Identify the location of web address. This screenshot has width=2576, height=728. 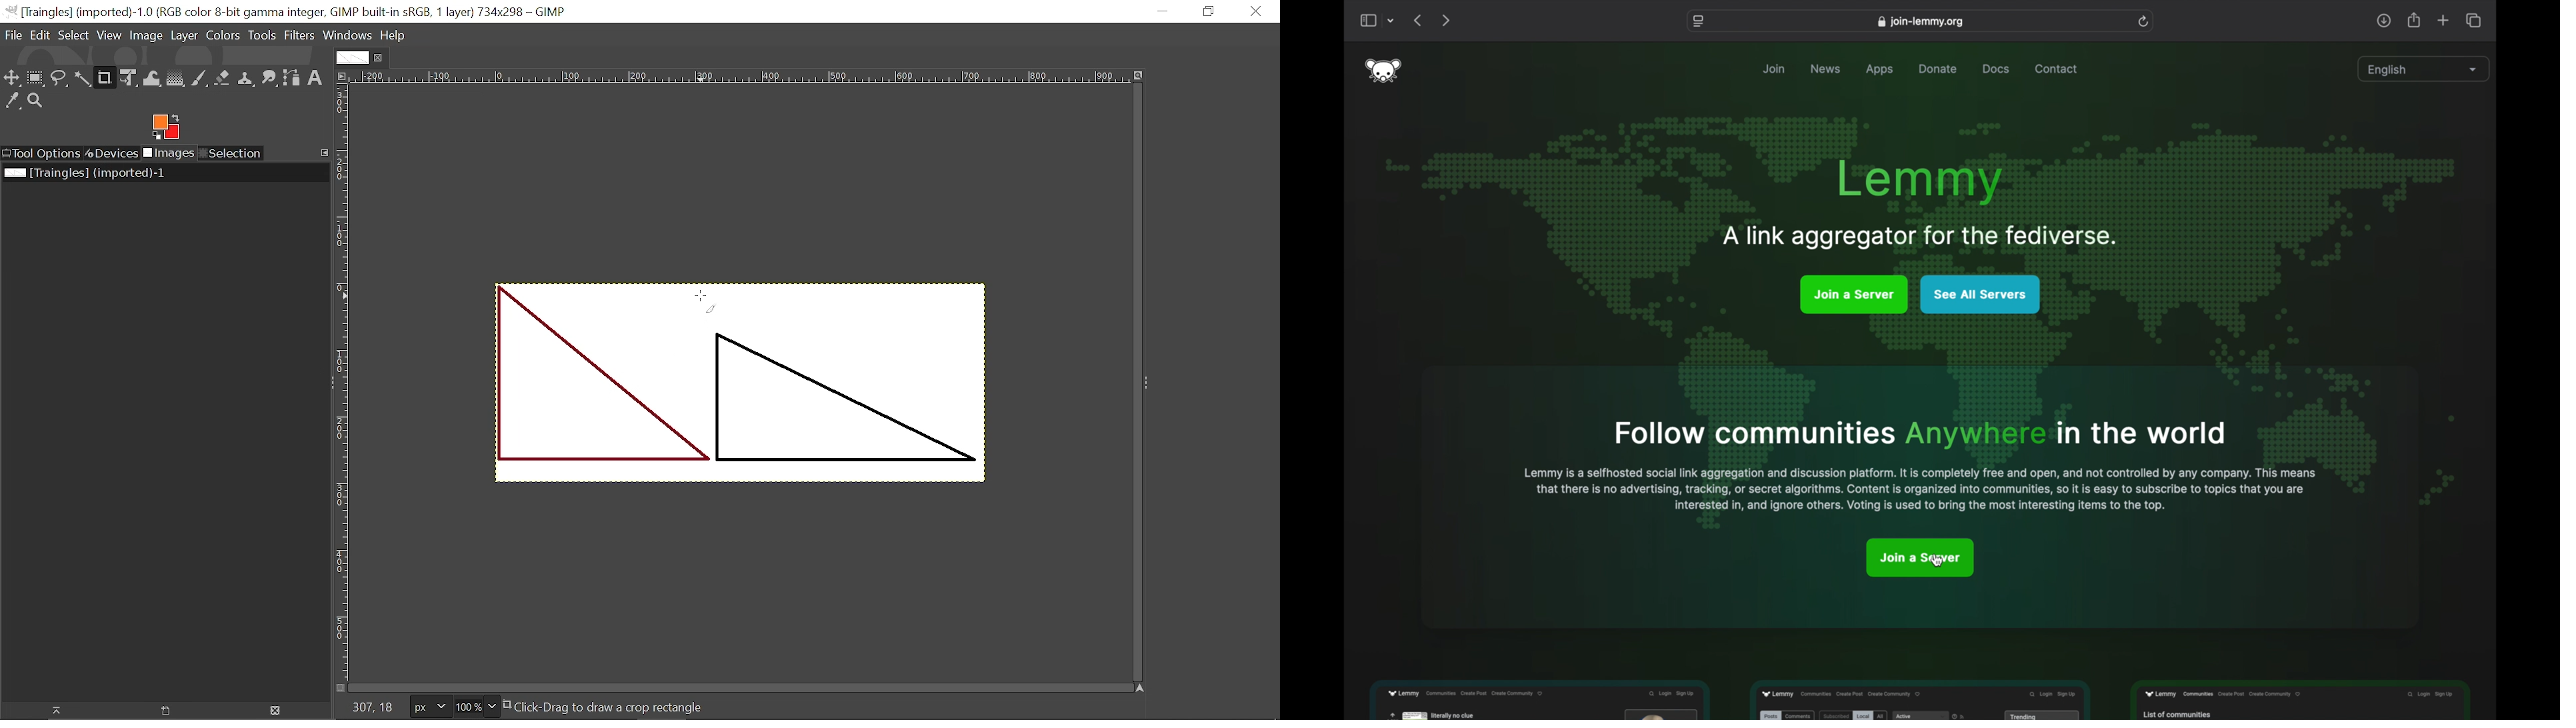
(1920, 21).